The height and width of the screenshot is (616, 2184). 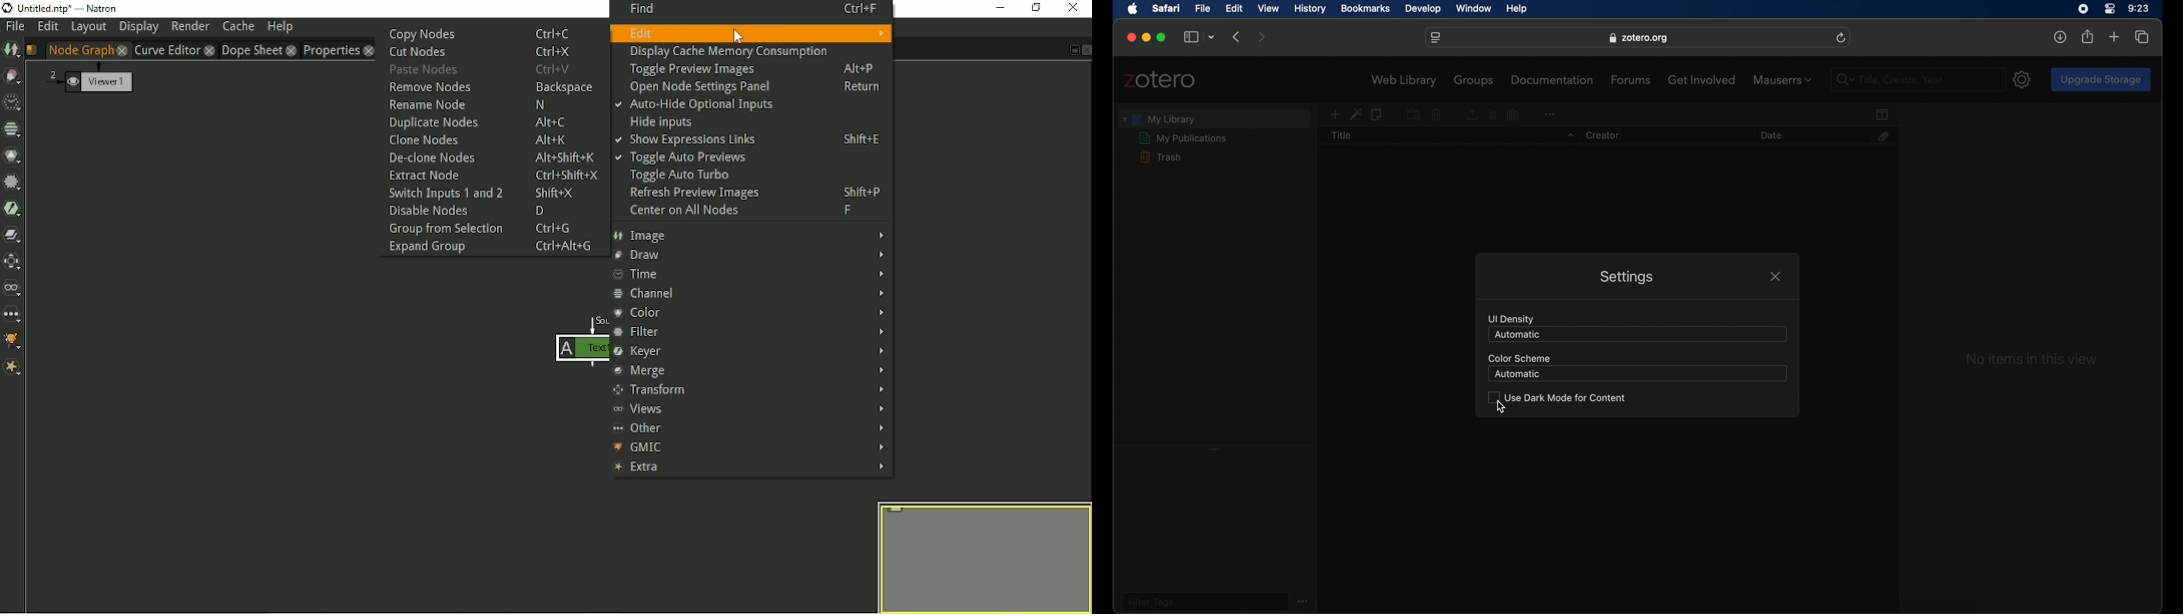 What do you see at coordinates (1203, 9) in the screenshot?
I see `file` at bounding box center [1203, 9].